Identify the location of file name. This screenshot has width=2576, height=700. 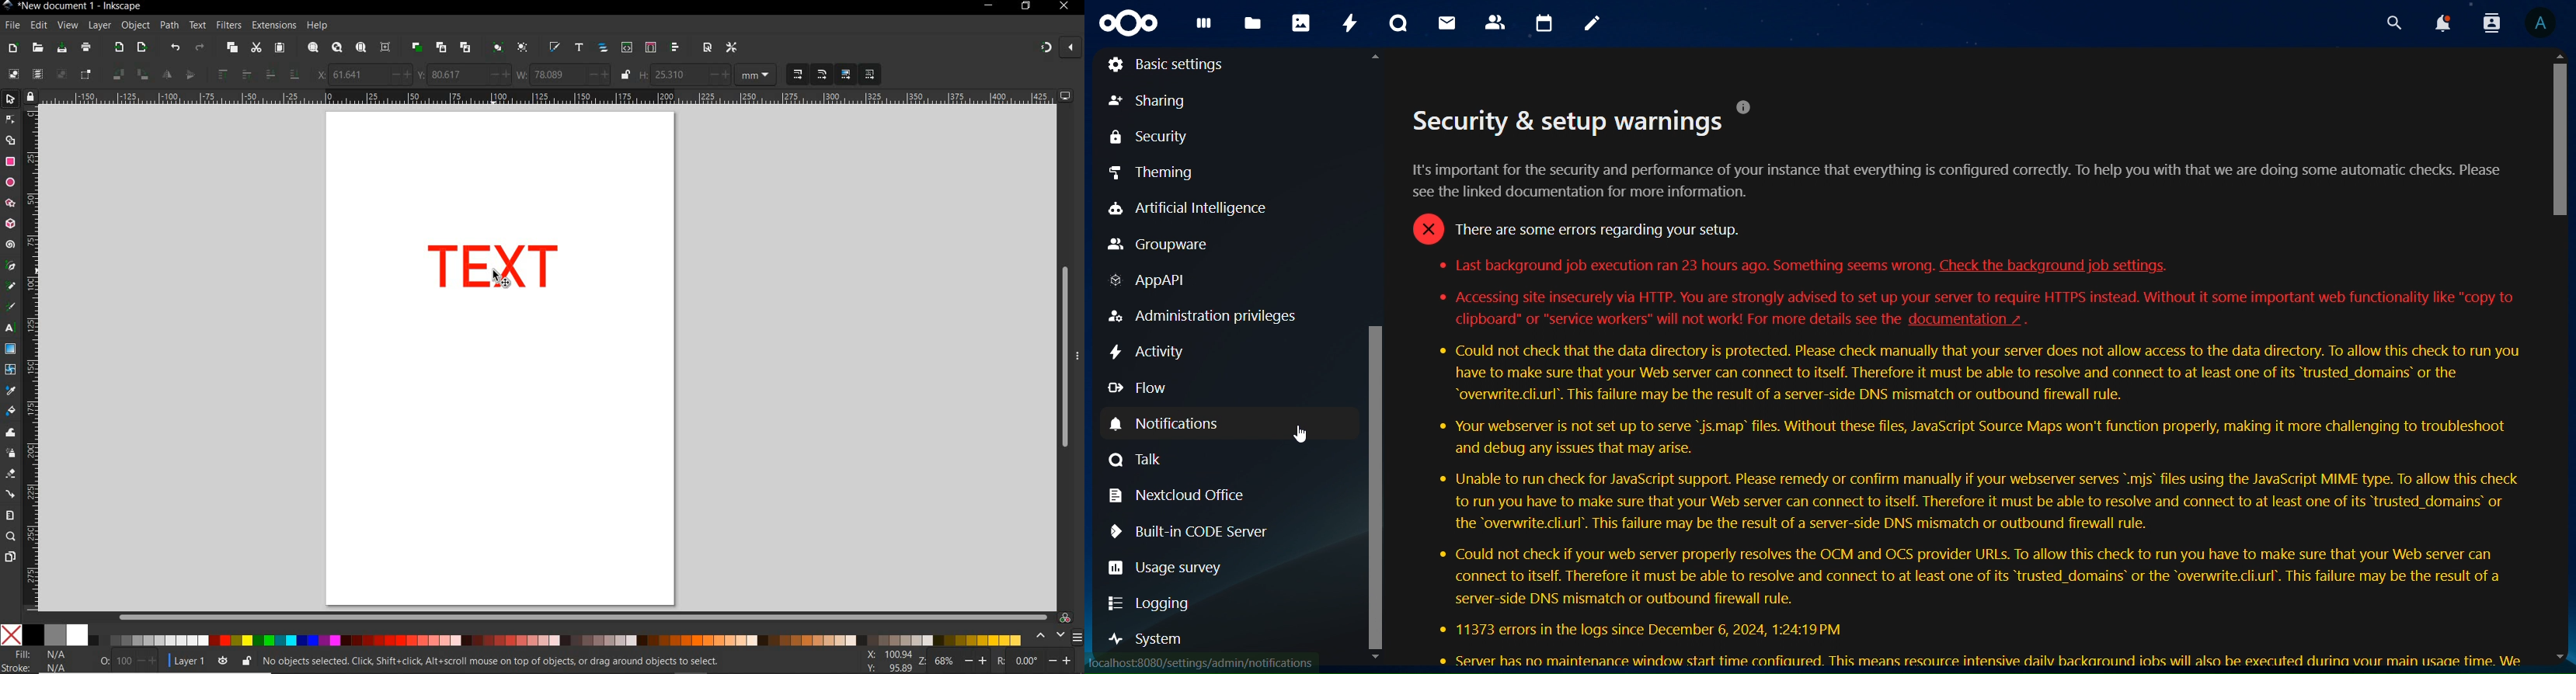
(72, 6).